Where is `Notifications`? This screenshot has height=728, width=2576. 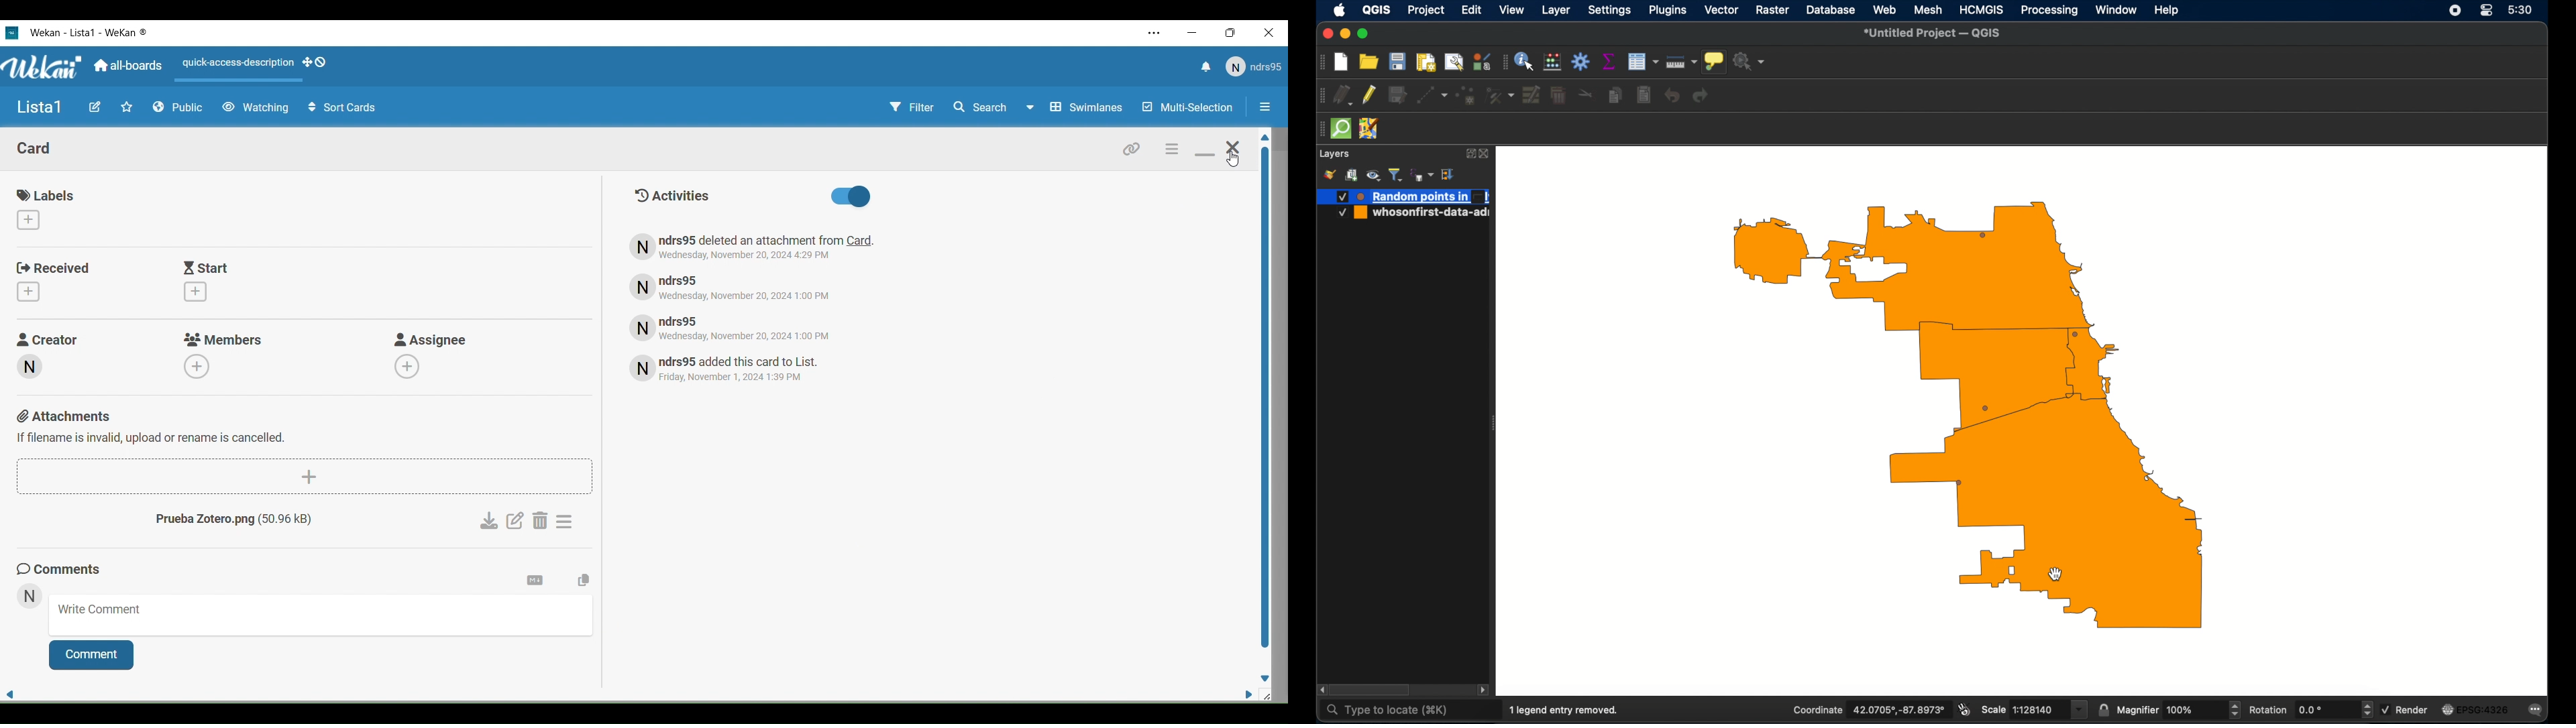 Notifications is located at coordinates (1204, 68).